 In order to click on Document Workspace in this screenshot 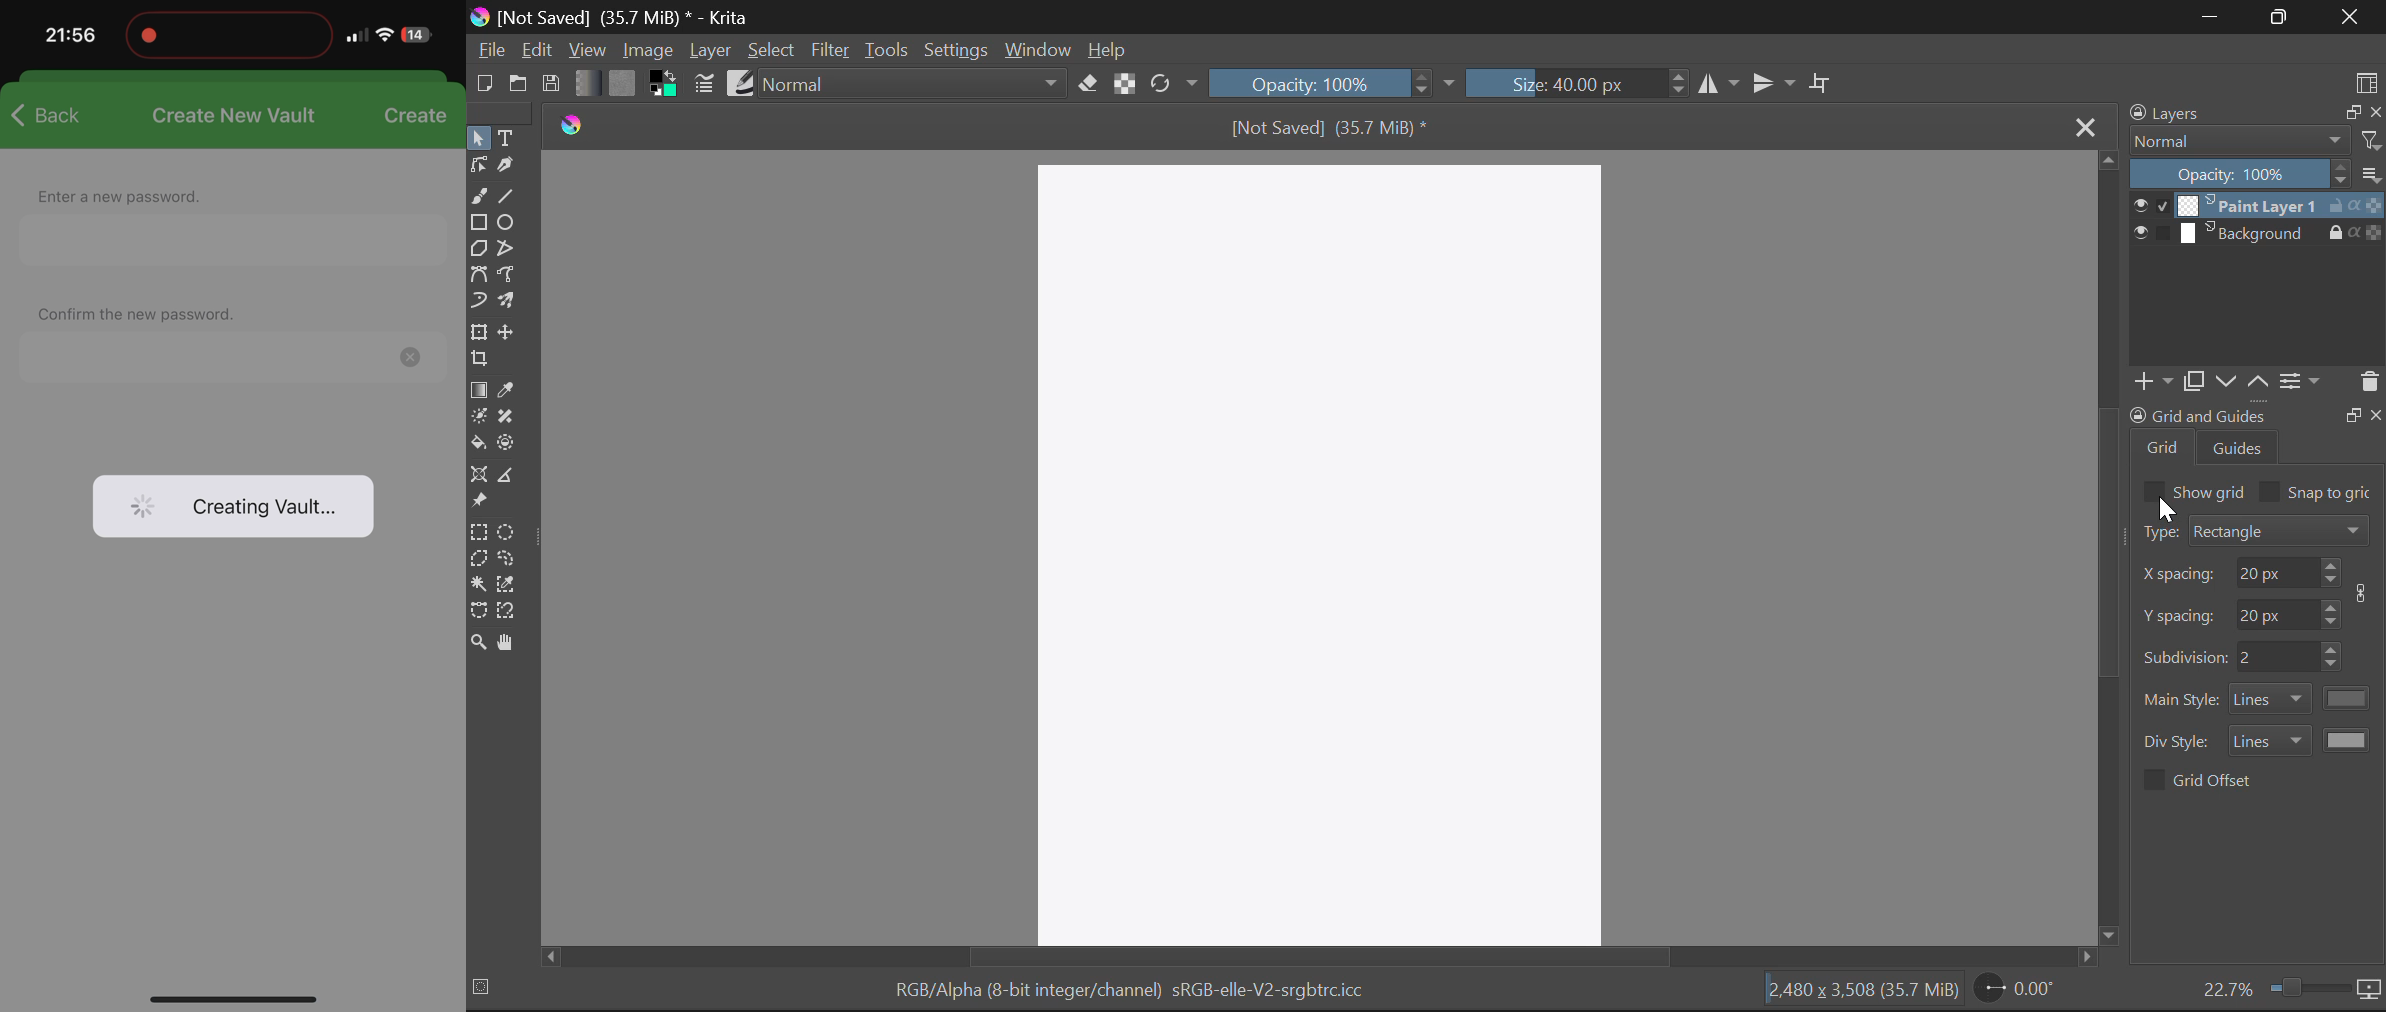, I will do `click(1324, 551)`.